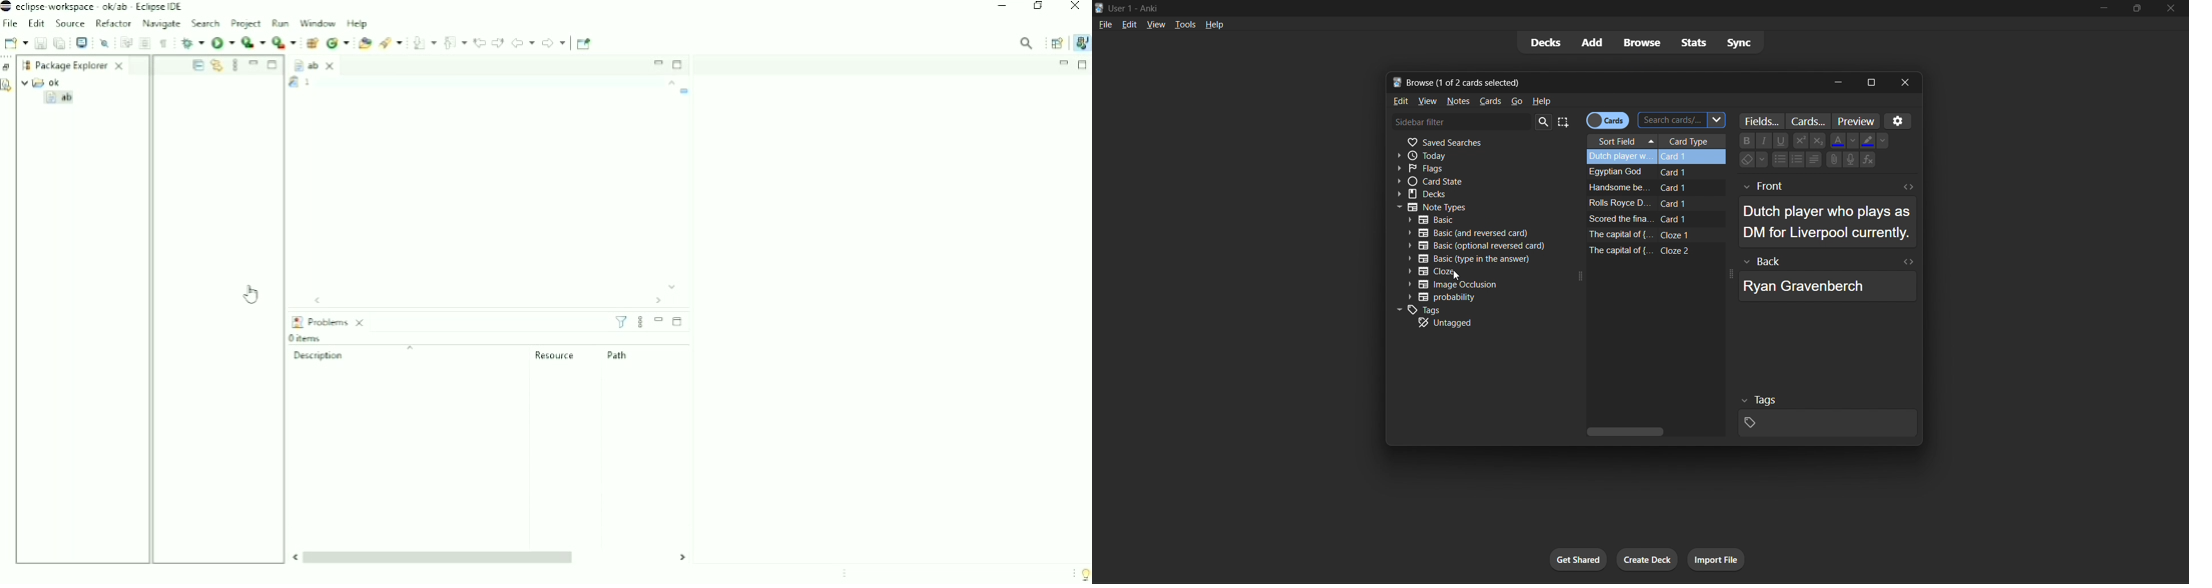 The width and height of the screenshot is (2212, 588). I want to click on browse, so click(1640, 42).